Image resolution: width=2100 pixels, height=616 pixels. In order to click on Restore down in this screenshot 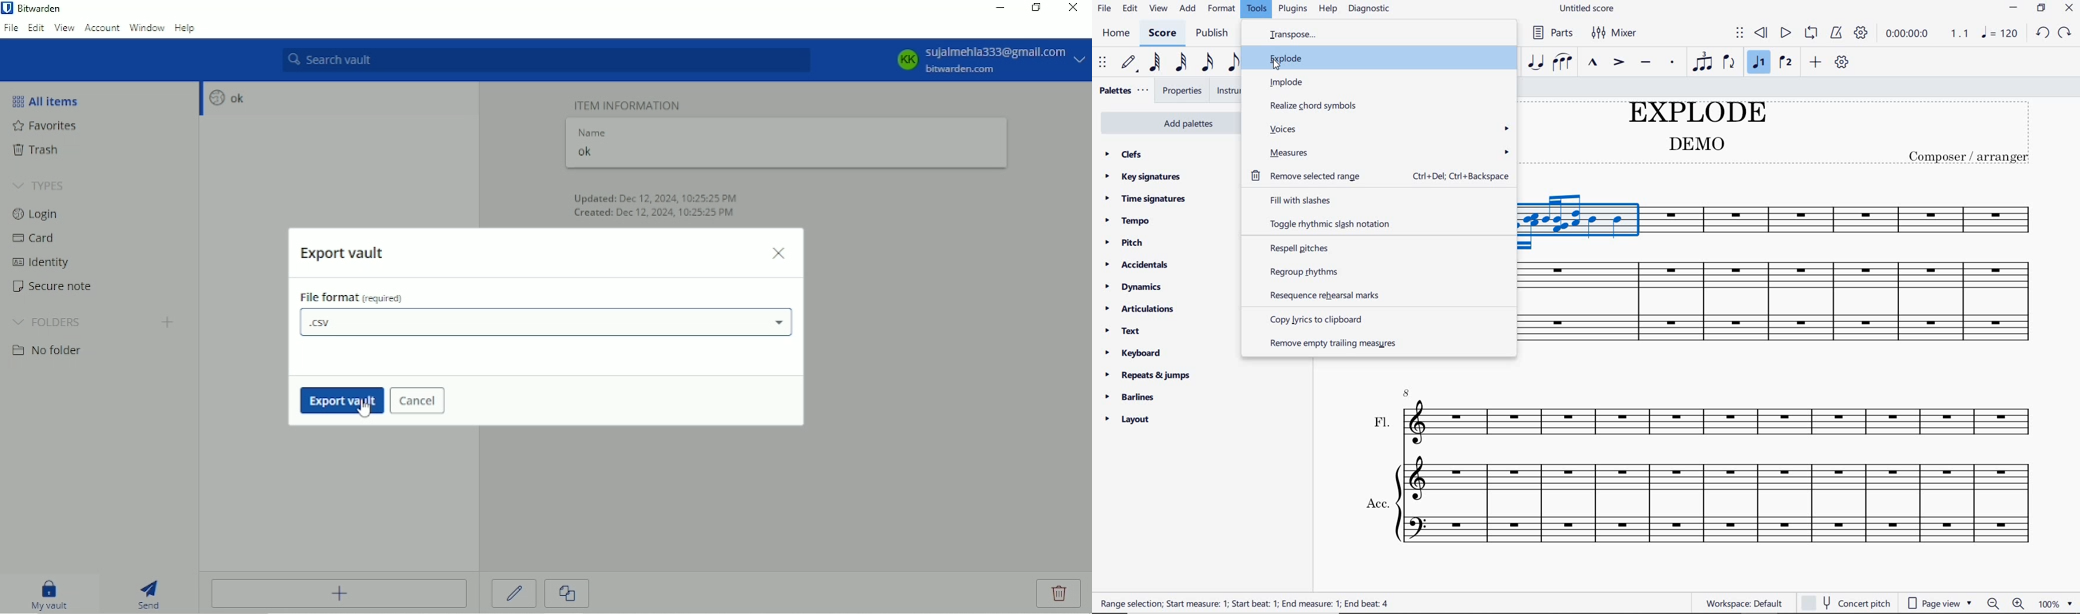, I will do `click(1036, 7)`.